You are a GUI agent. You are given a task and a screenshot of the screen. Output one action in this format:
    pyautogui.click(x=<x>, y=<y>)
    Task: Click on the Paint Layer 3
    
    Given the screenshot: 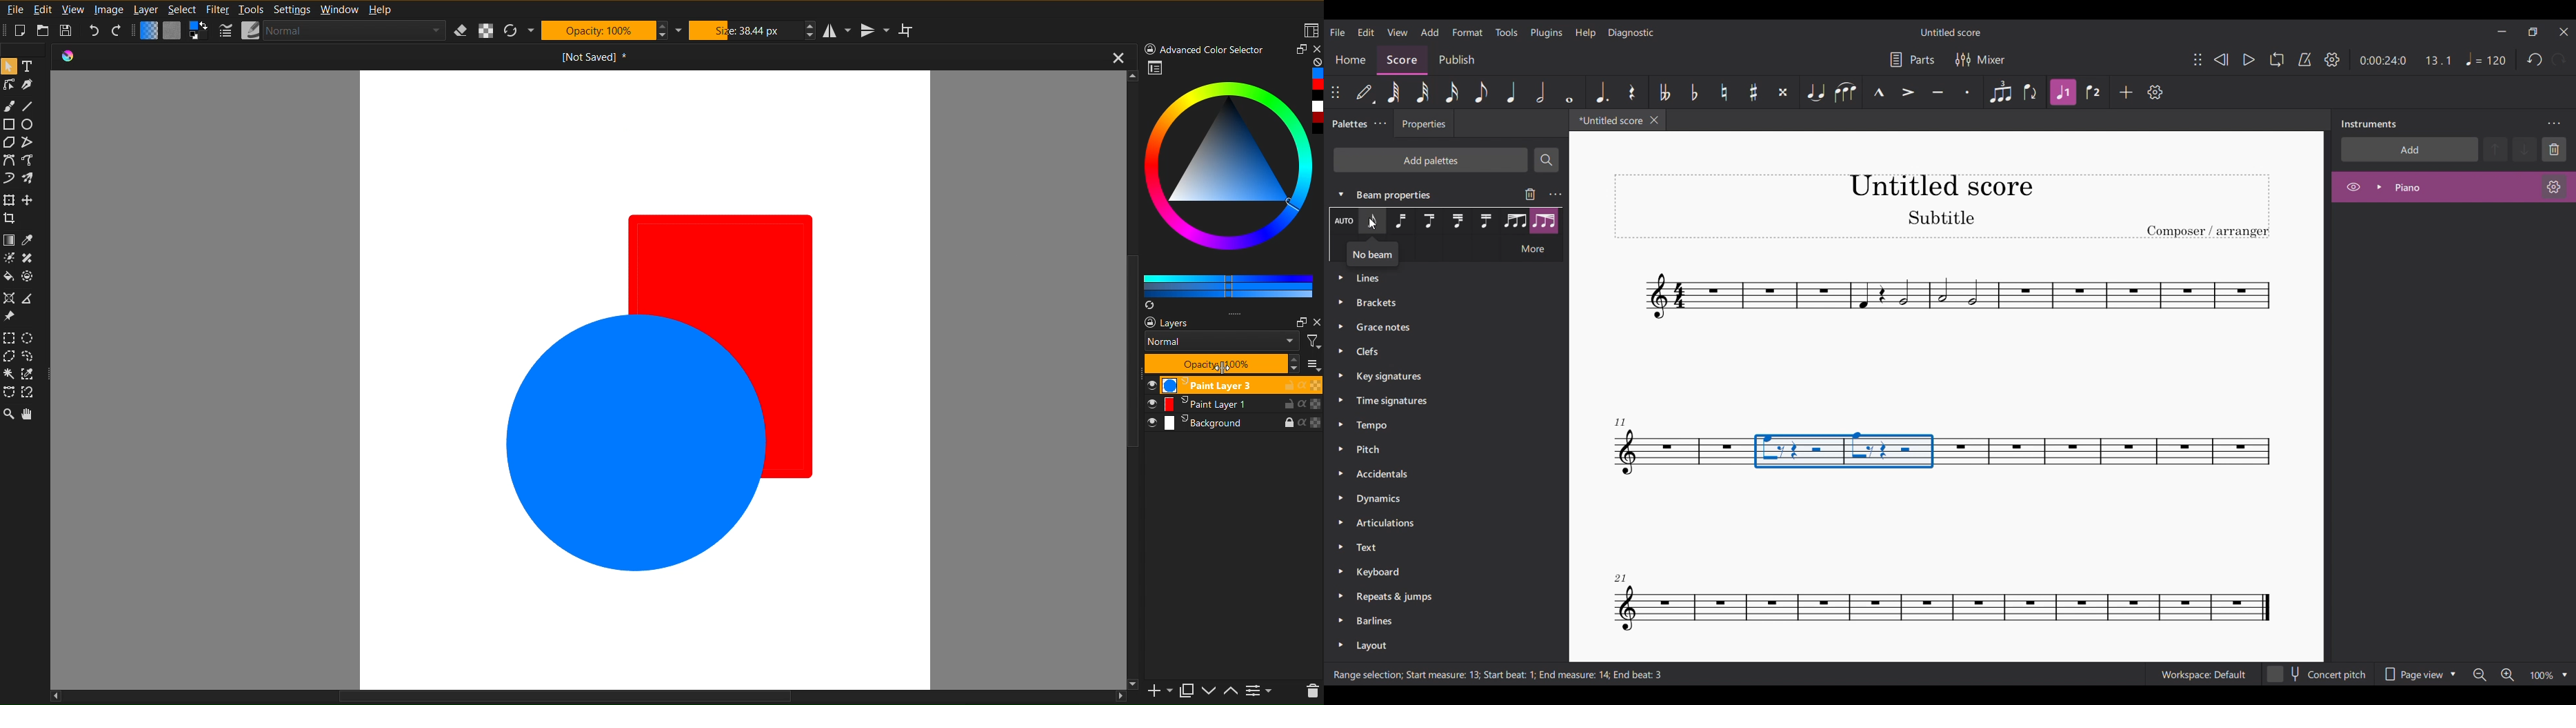 What is the action you would take?
    pyautogui.click(x=1234, y=385)
    